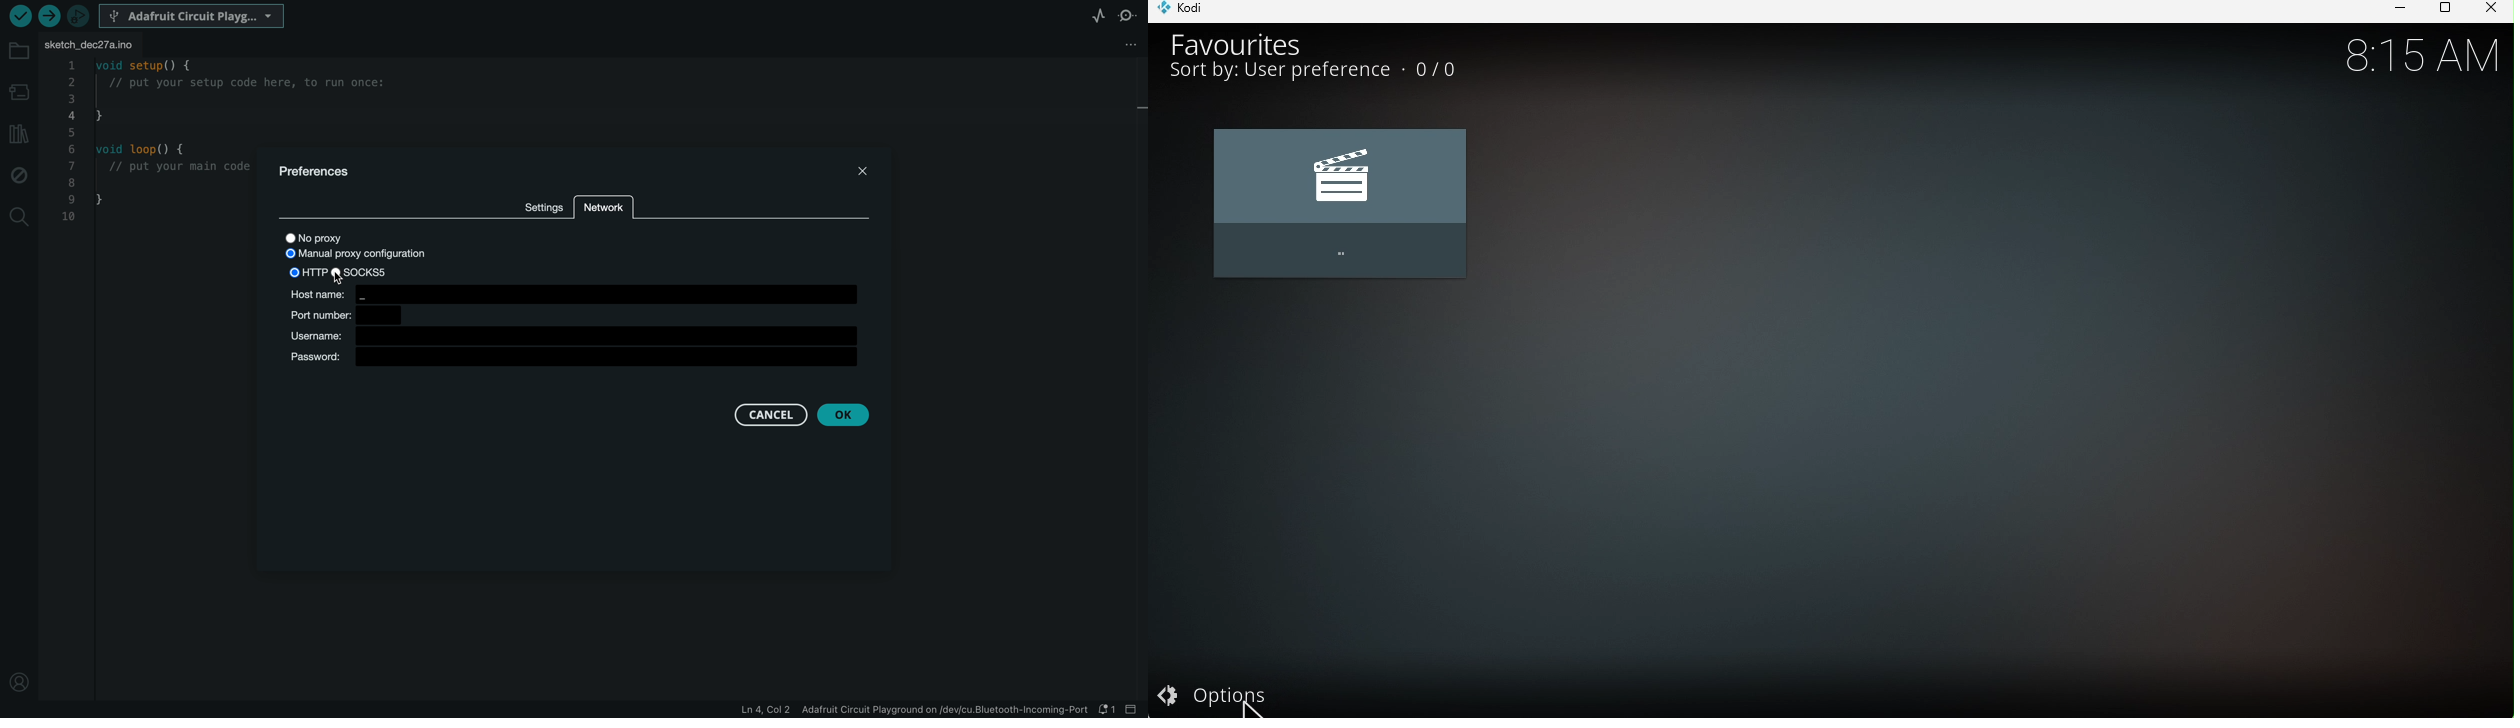 The width and height of the screenshot is (2520, 728). I want to click on cursor, so click(1251, 701).